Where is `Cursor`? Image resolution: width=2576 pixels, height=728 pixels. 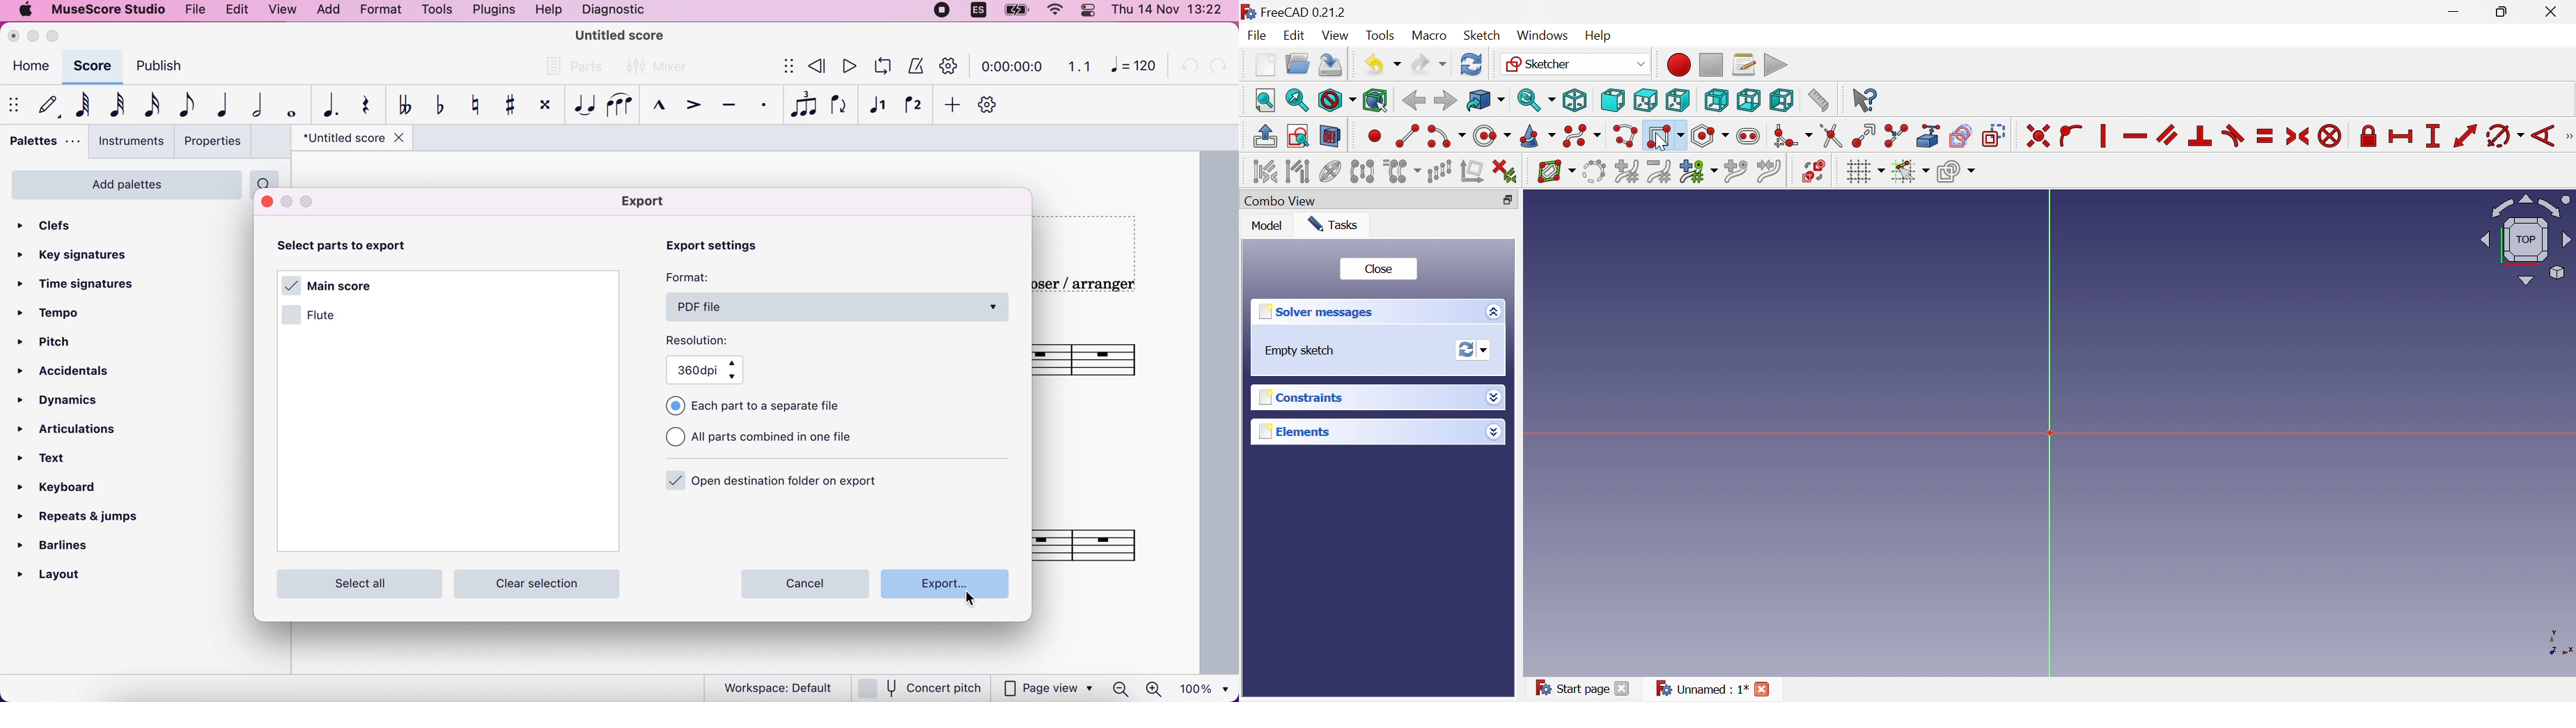 Cursor is located at coordinates (1662, 145).